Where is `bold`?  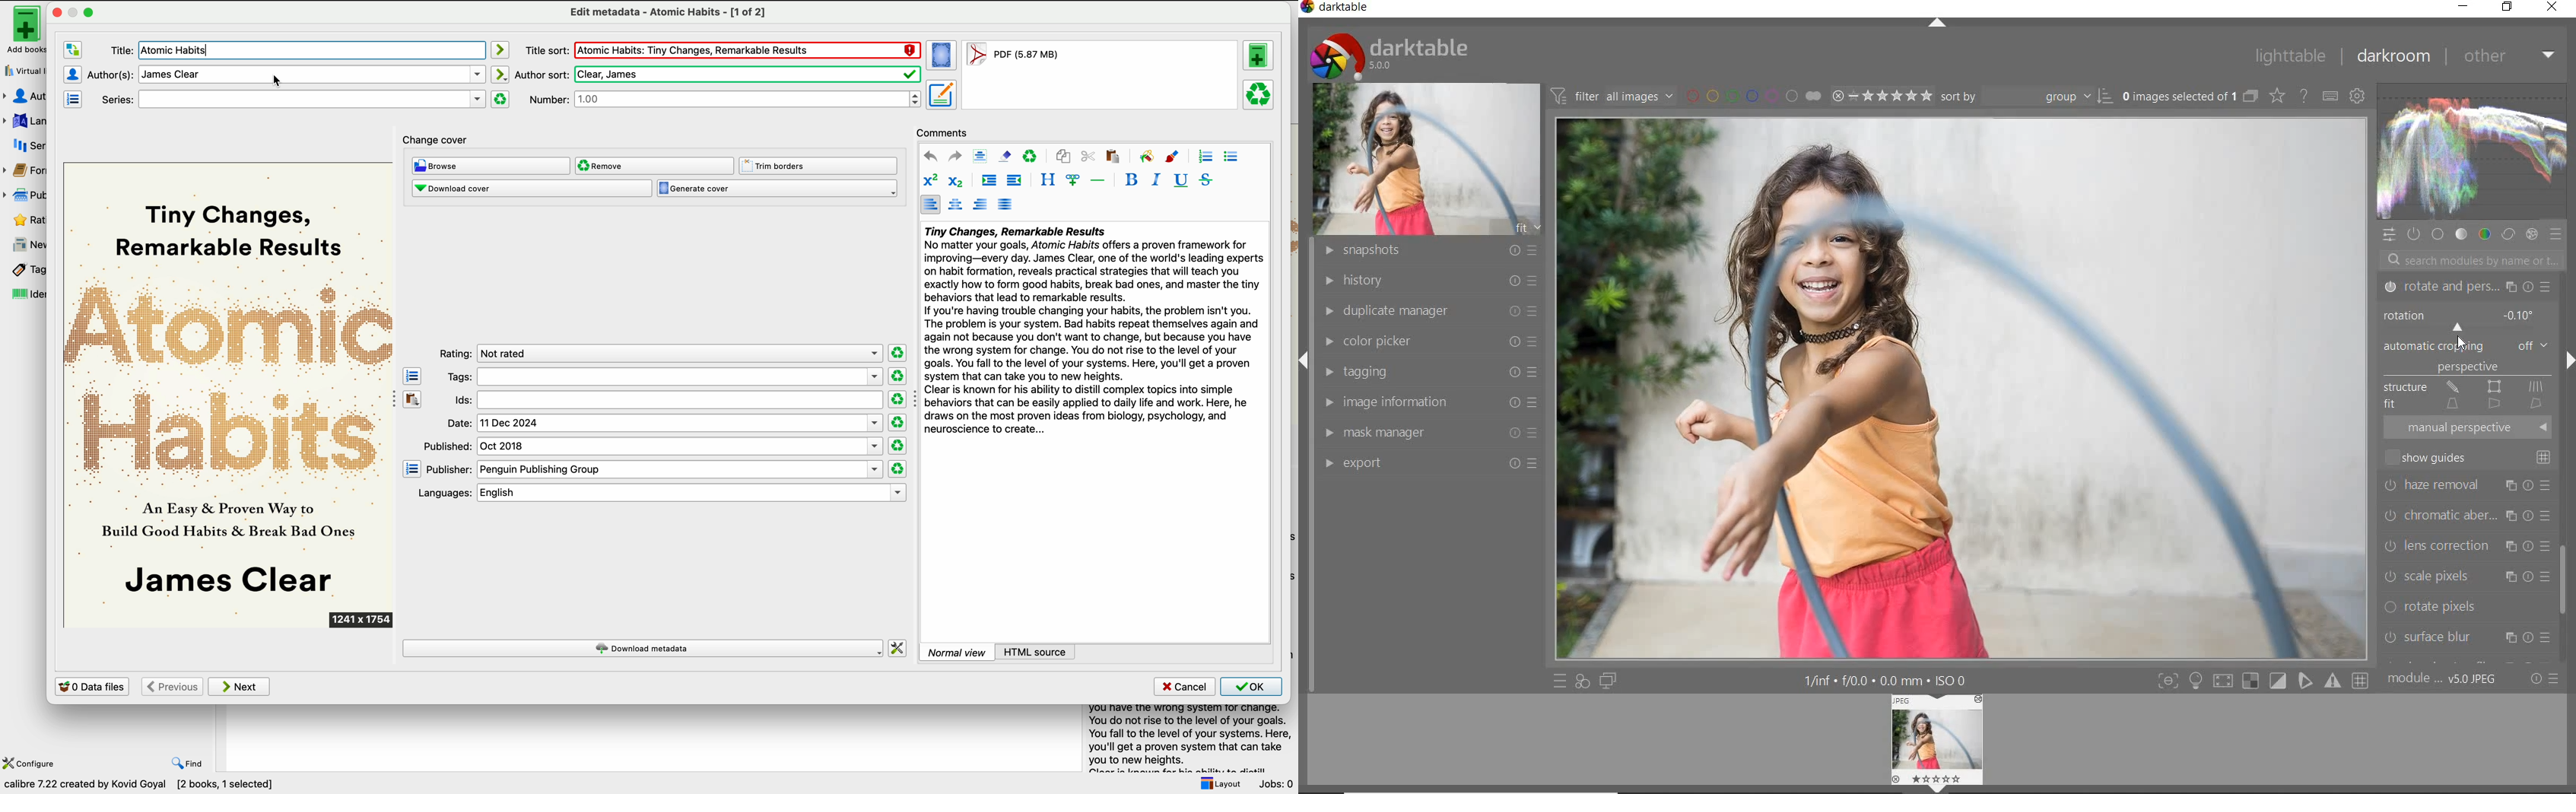 bold is located at coordinates (1132, 179).